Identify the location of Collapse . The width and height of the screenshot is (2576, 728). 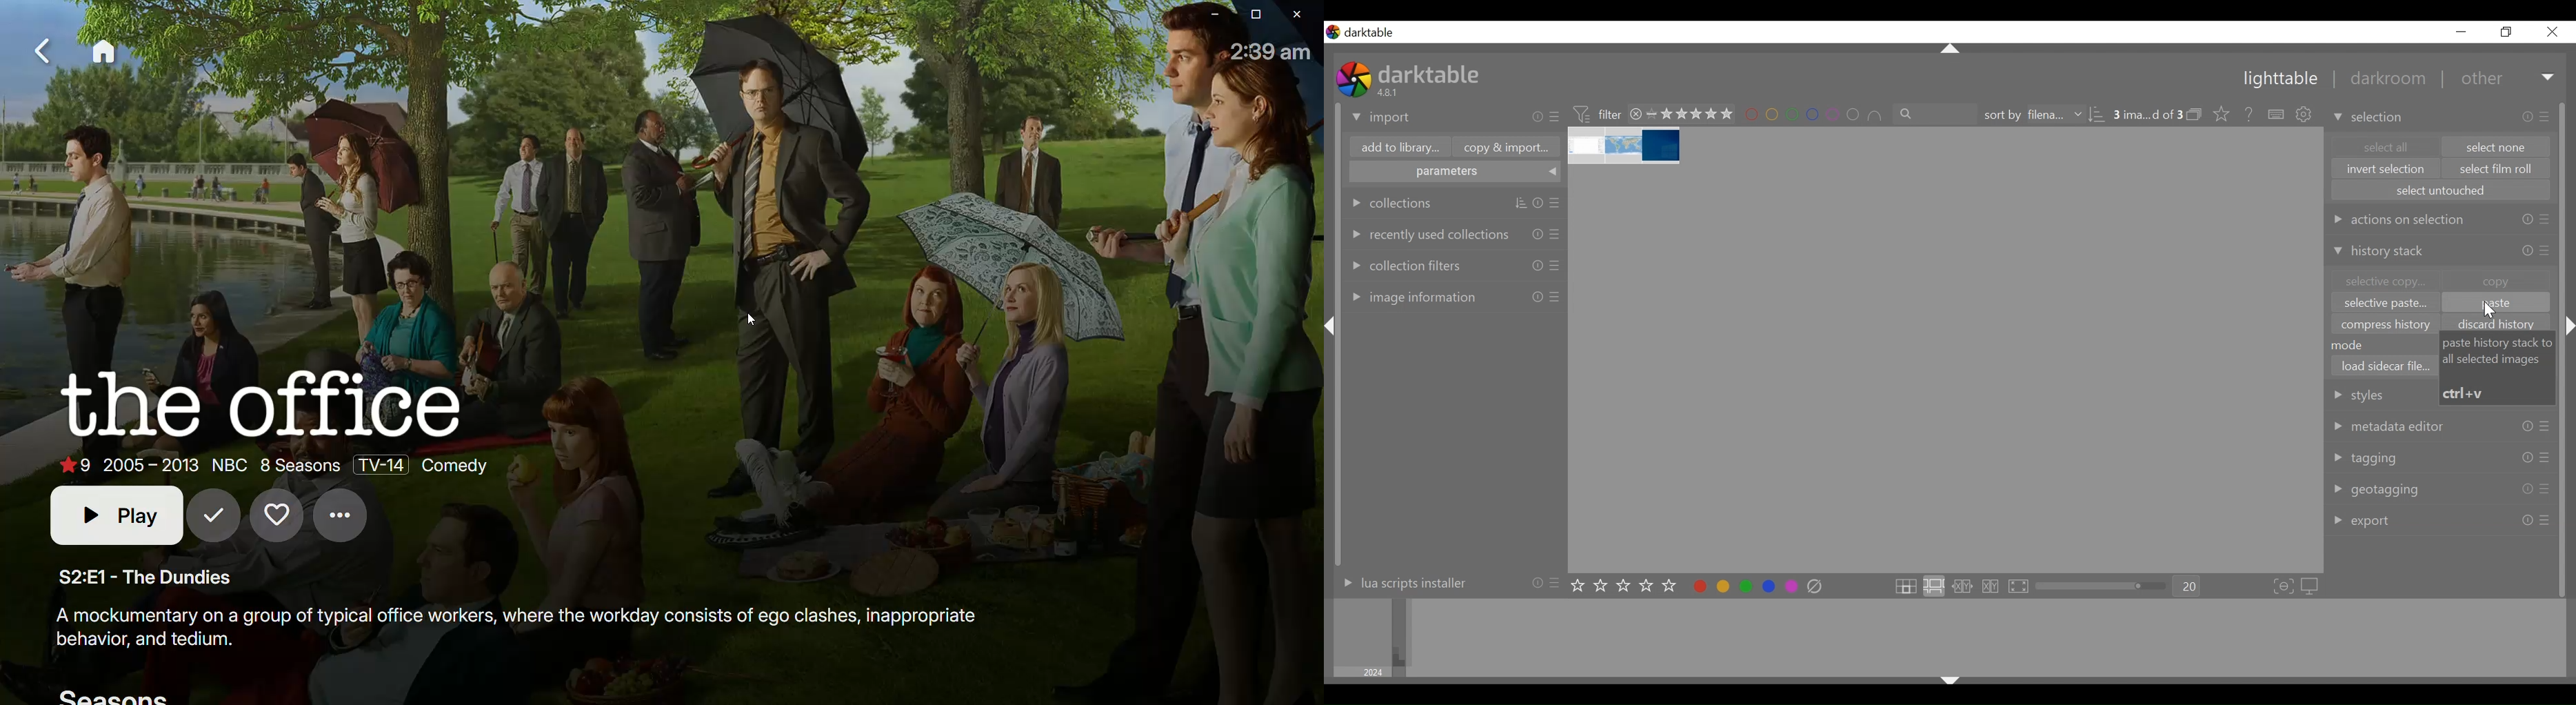
(2571, 326).